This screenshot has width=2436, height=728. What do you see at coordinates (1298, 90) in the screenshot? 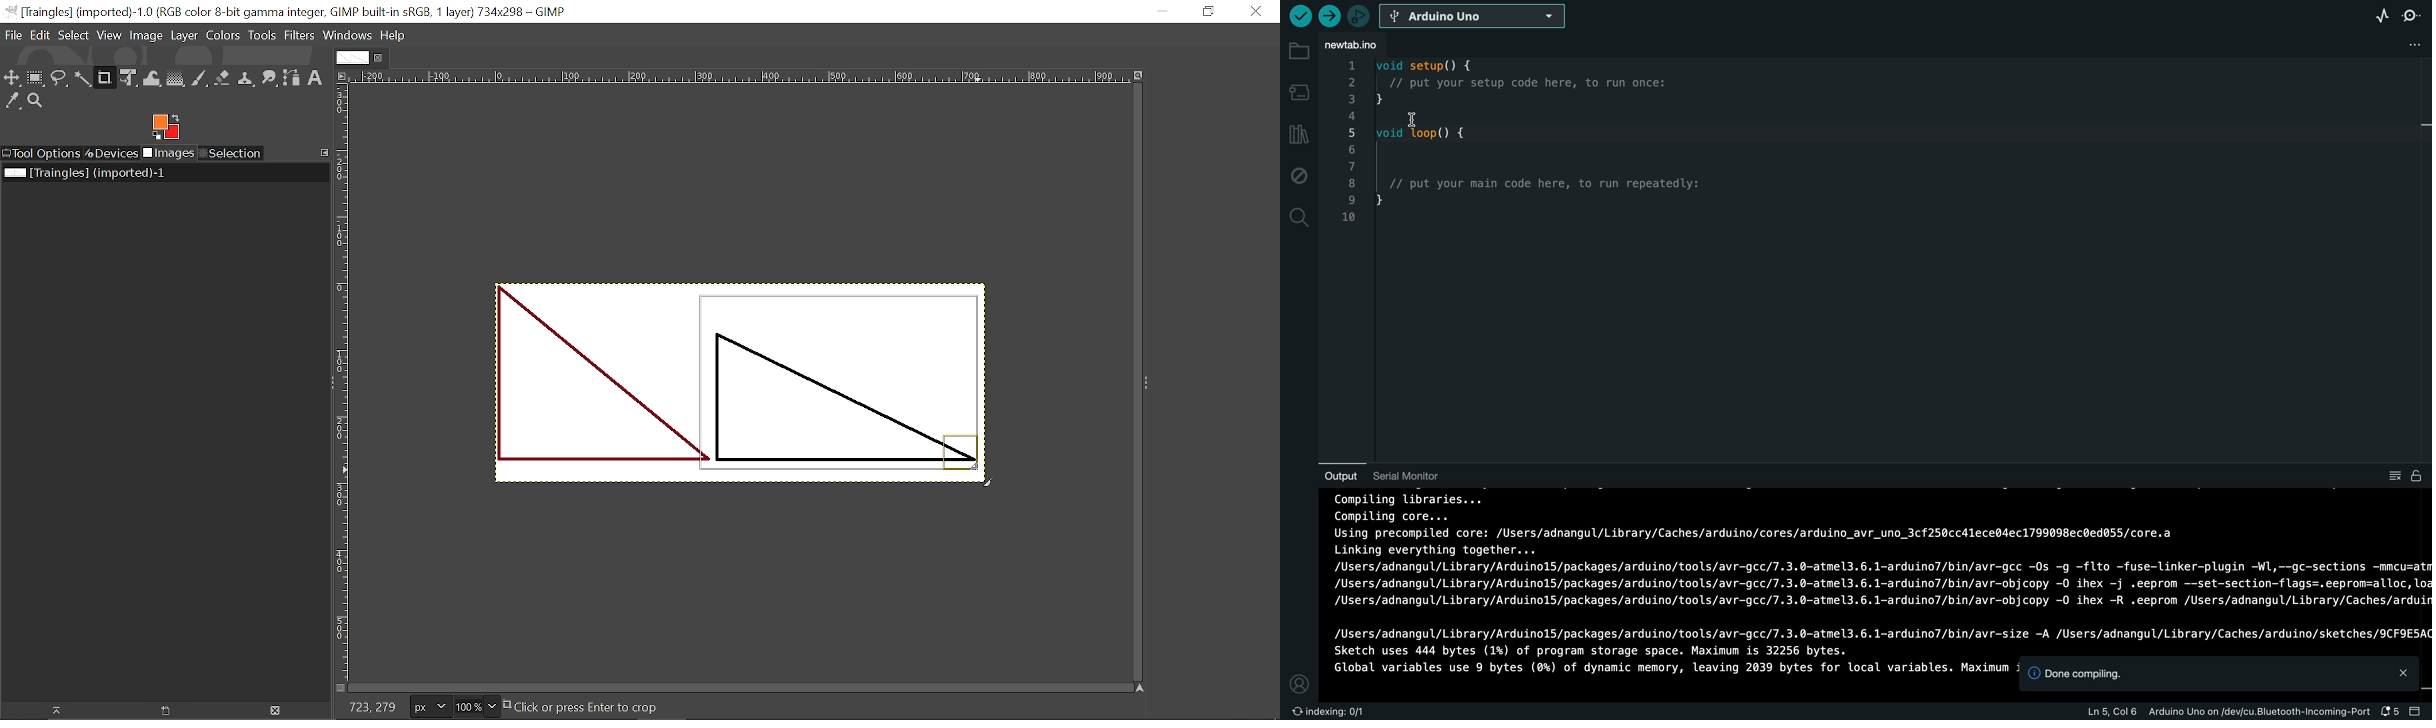
I see `board manager` at bounding box center [1298, 90].